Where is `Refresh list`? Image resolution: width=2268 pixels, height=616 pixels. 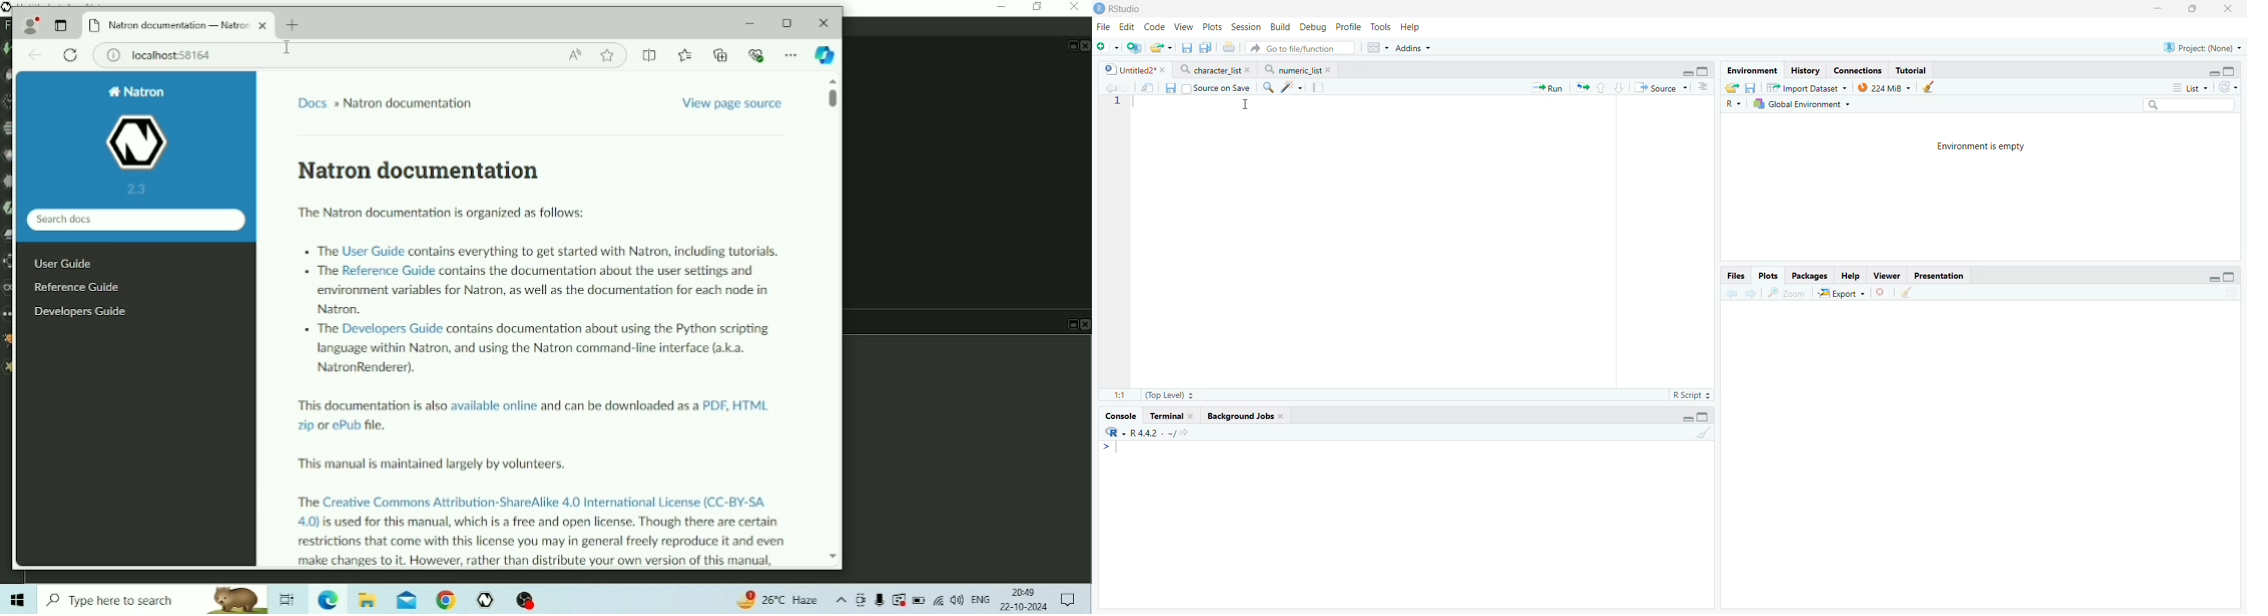
Refresh list is located at coordinates (2232, 294).